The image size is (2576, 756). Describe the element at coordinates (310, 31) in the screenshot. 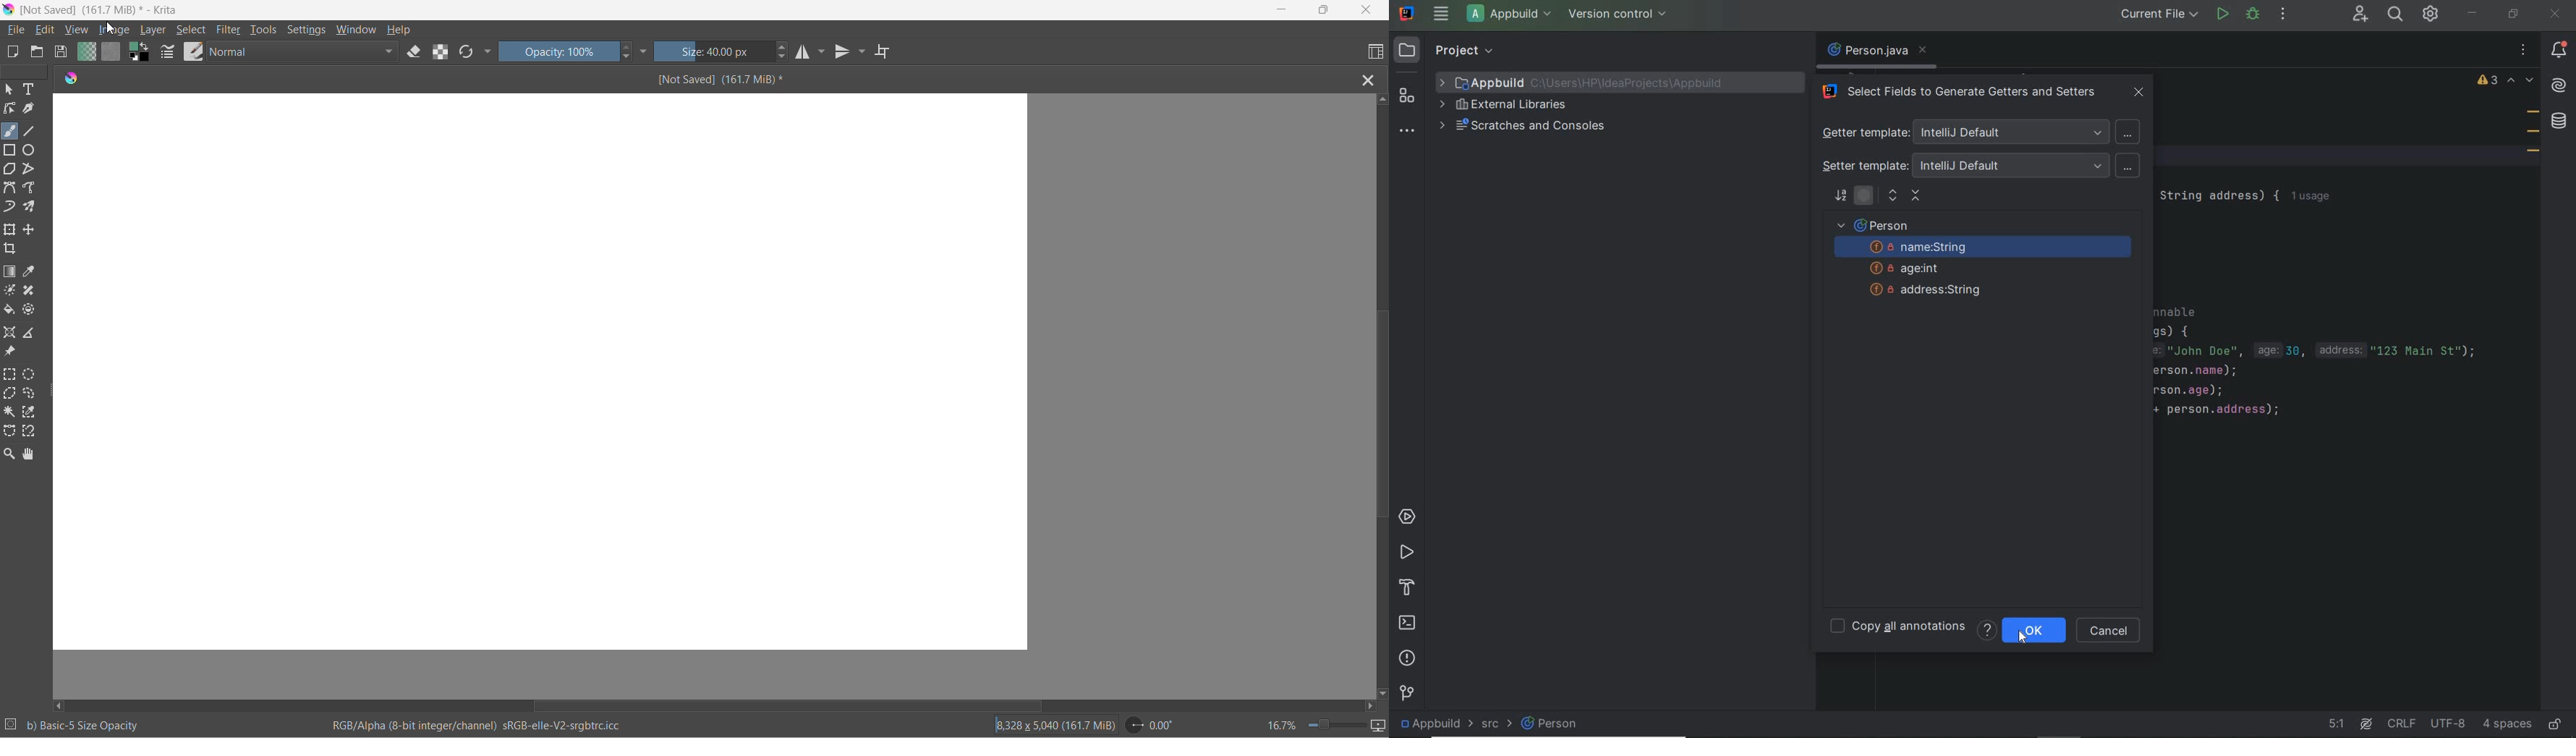

I see `settings` at that location.